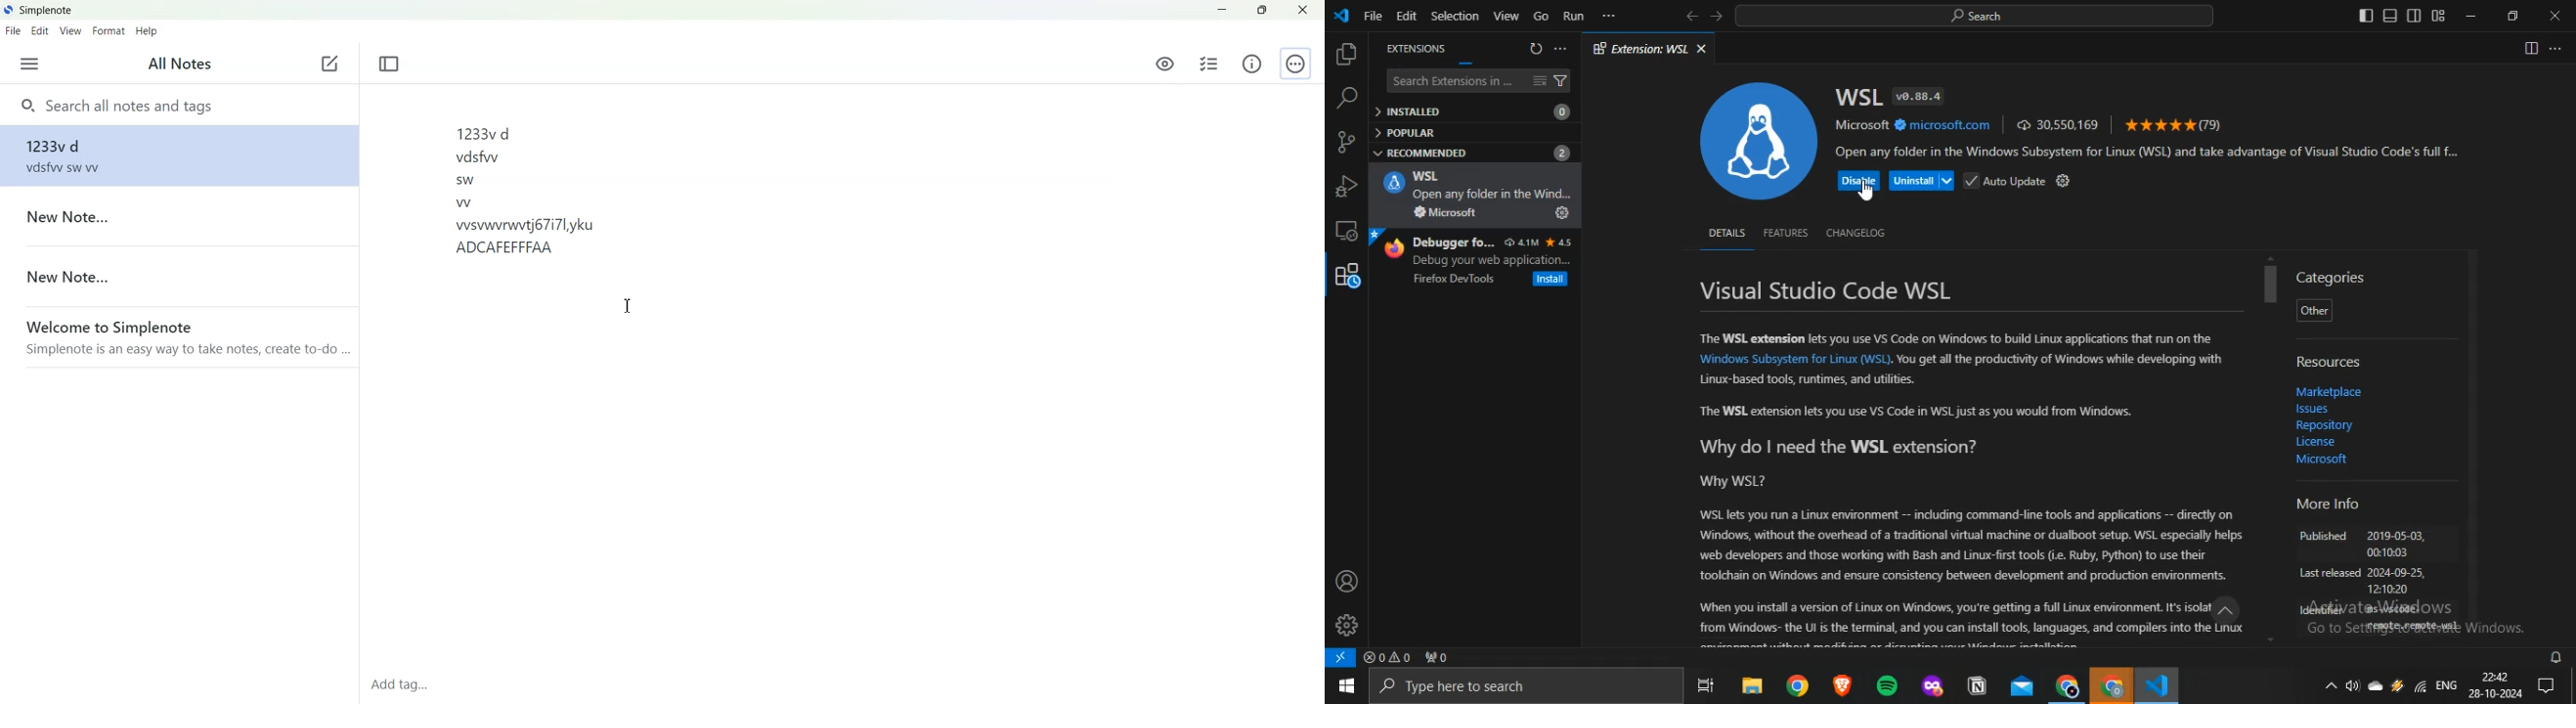 This screenshot has width=2576, height=728. Describe the element at coordinates (1974, 16) in the screenshot. I see `search` at that location.